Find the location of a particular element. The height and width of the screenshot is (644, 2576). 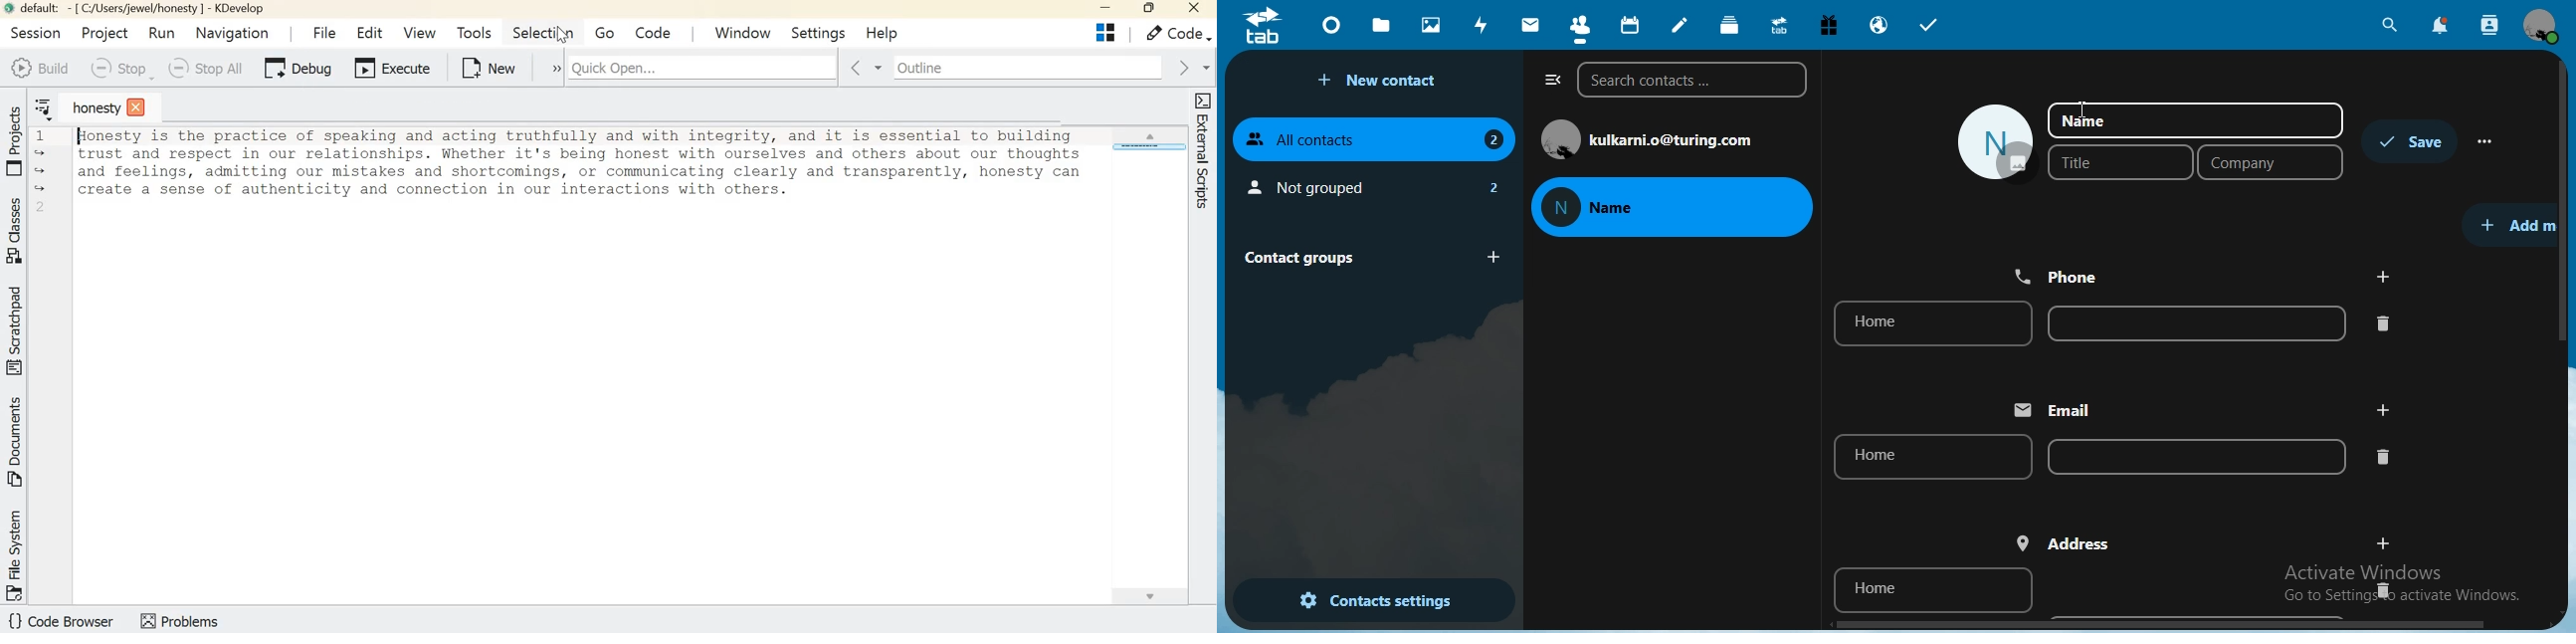

default: - [C:/Users/jewel/honesty] - KDevelop is located at coordinates (141, 9).